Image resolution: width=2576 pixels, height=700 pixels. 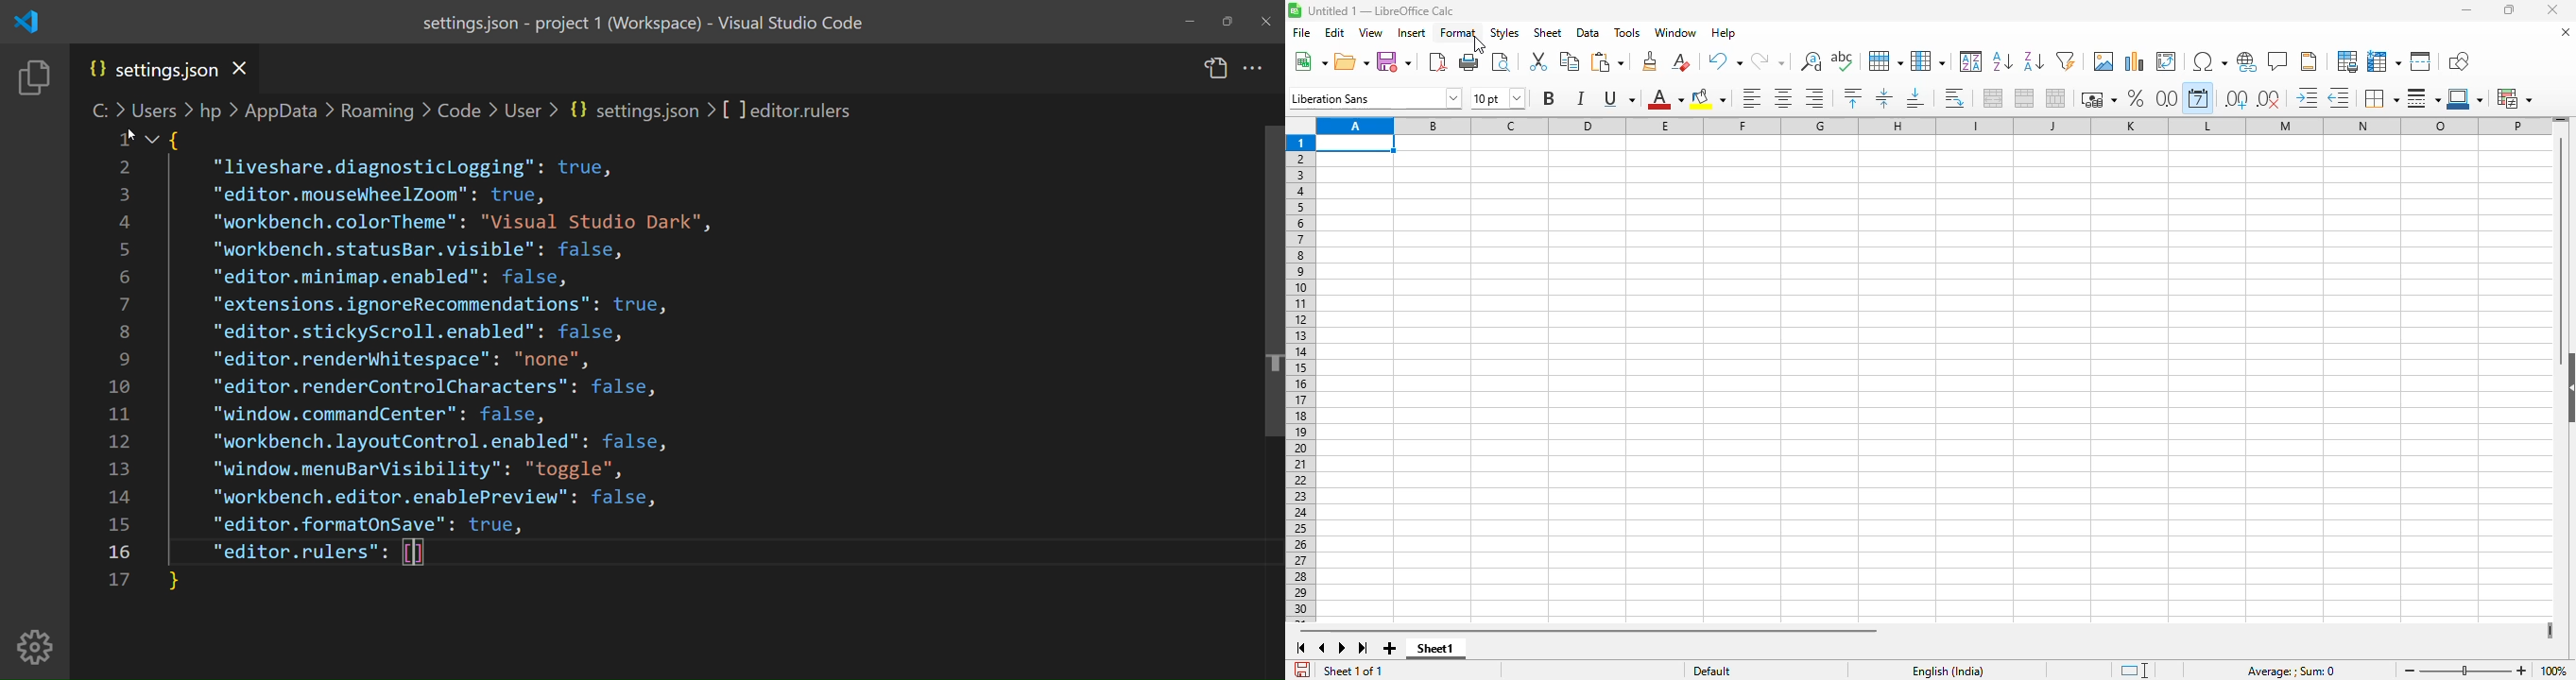 I want to click on columns, so click(x=1933, y=126).